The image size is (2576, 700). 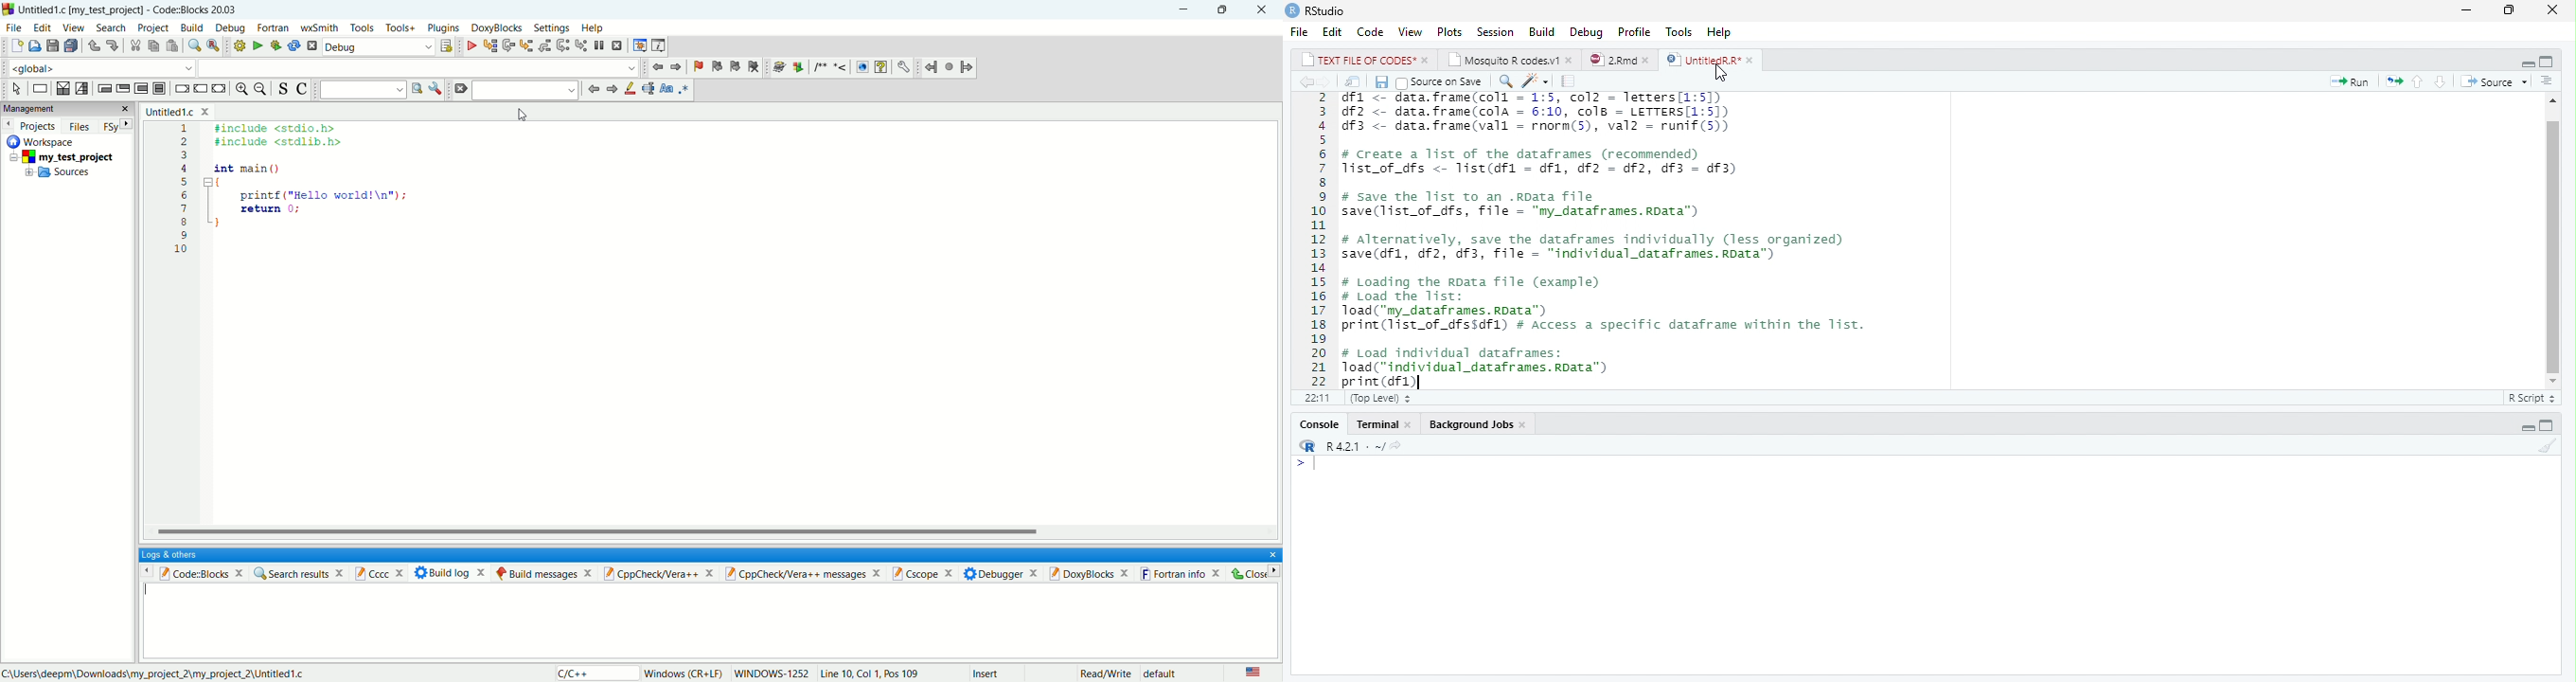 I want to click on RStudio, so click(x=1318, y=11).